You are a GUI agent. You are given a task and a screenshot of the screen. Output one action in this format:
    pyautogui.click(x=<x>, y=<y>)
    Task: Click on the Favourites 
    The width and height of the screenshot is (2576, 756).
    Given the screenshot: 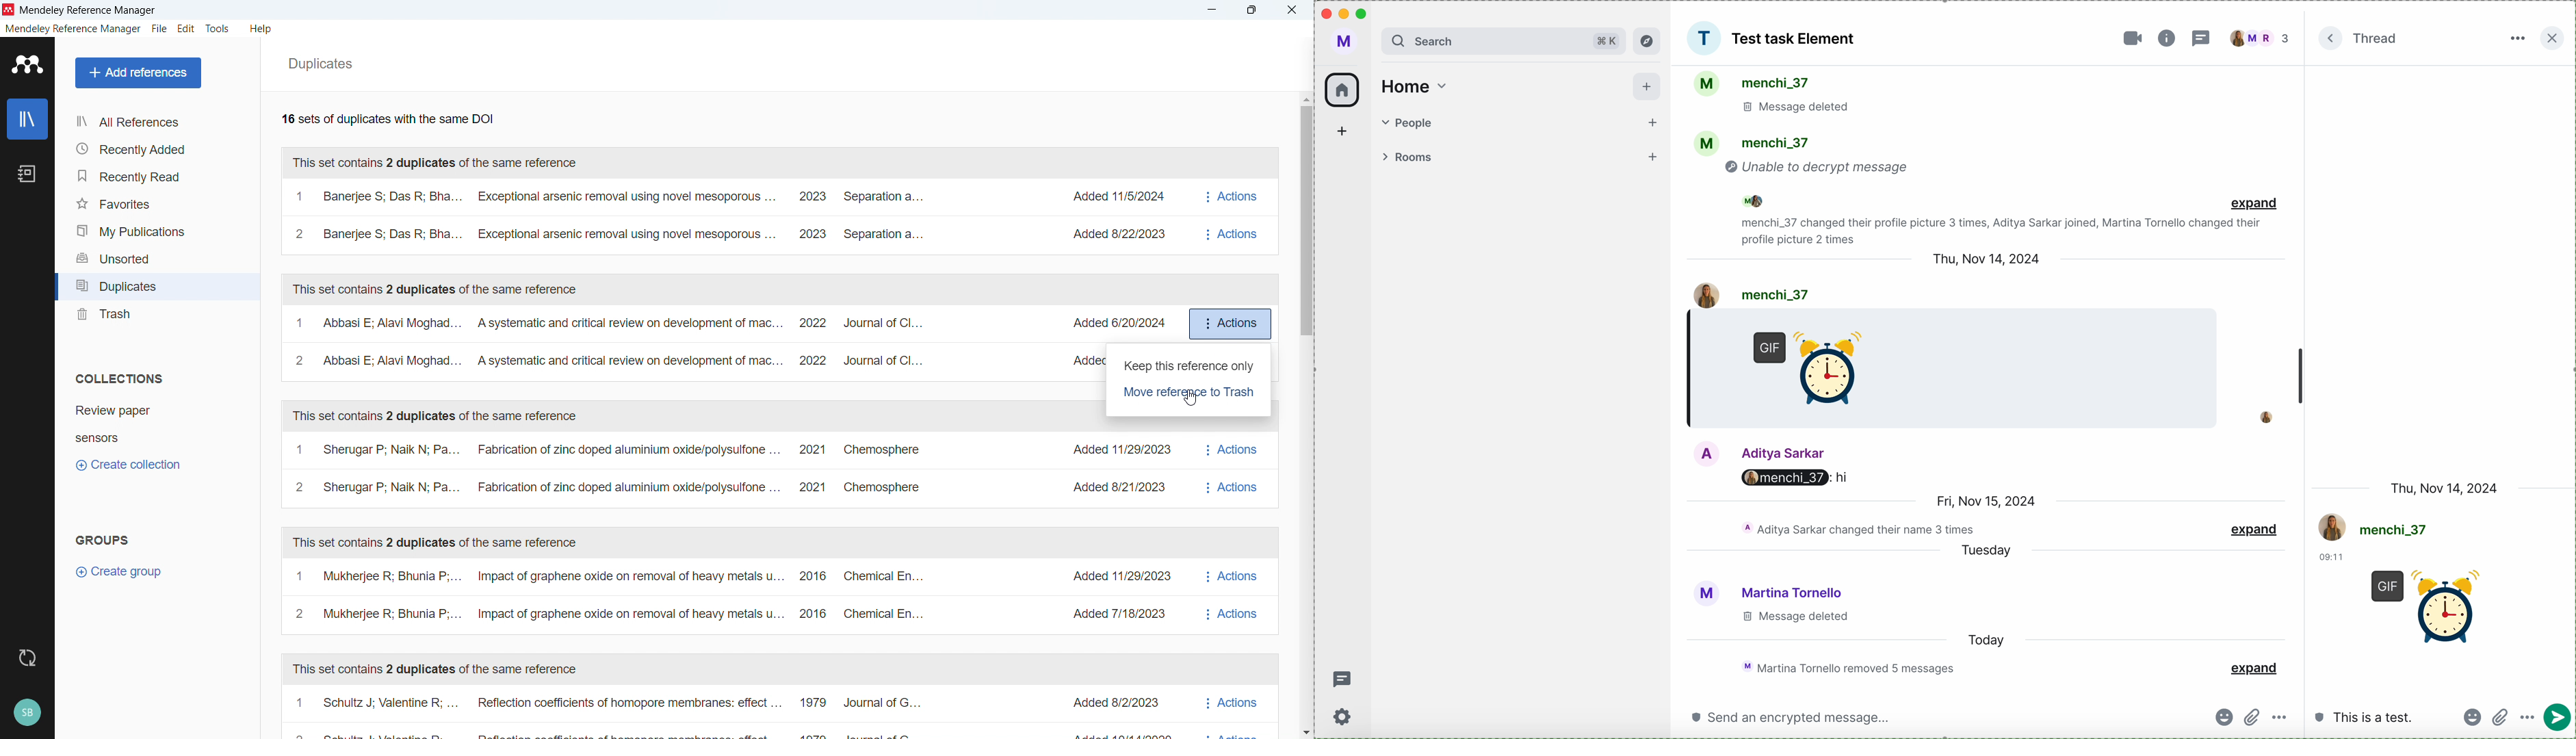 What is the action you would take?
    pyautogui.click(x=156, y=201)
    